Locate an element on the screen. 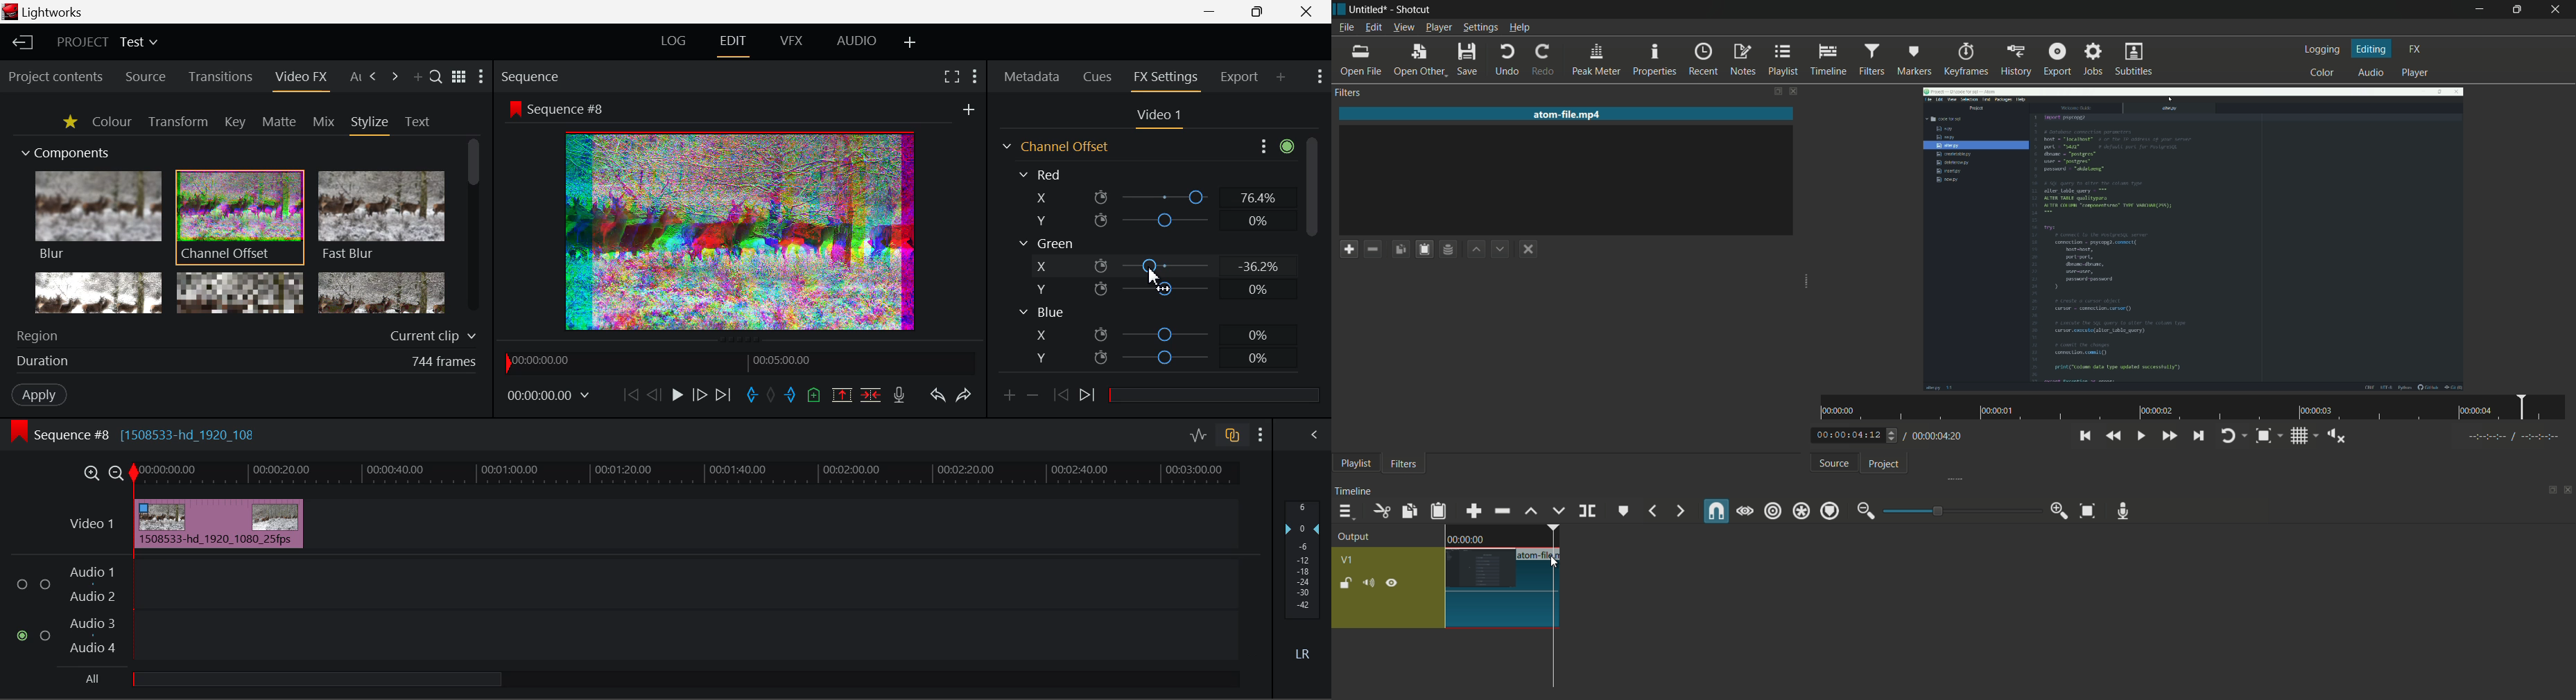 Image resolution: width=2576 pixels, height=700 pixels. Next Tab is located at coordinates (395, 77).